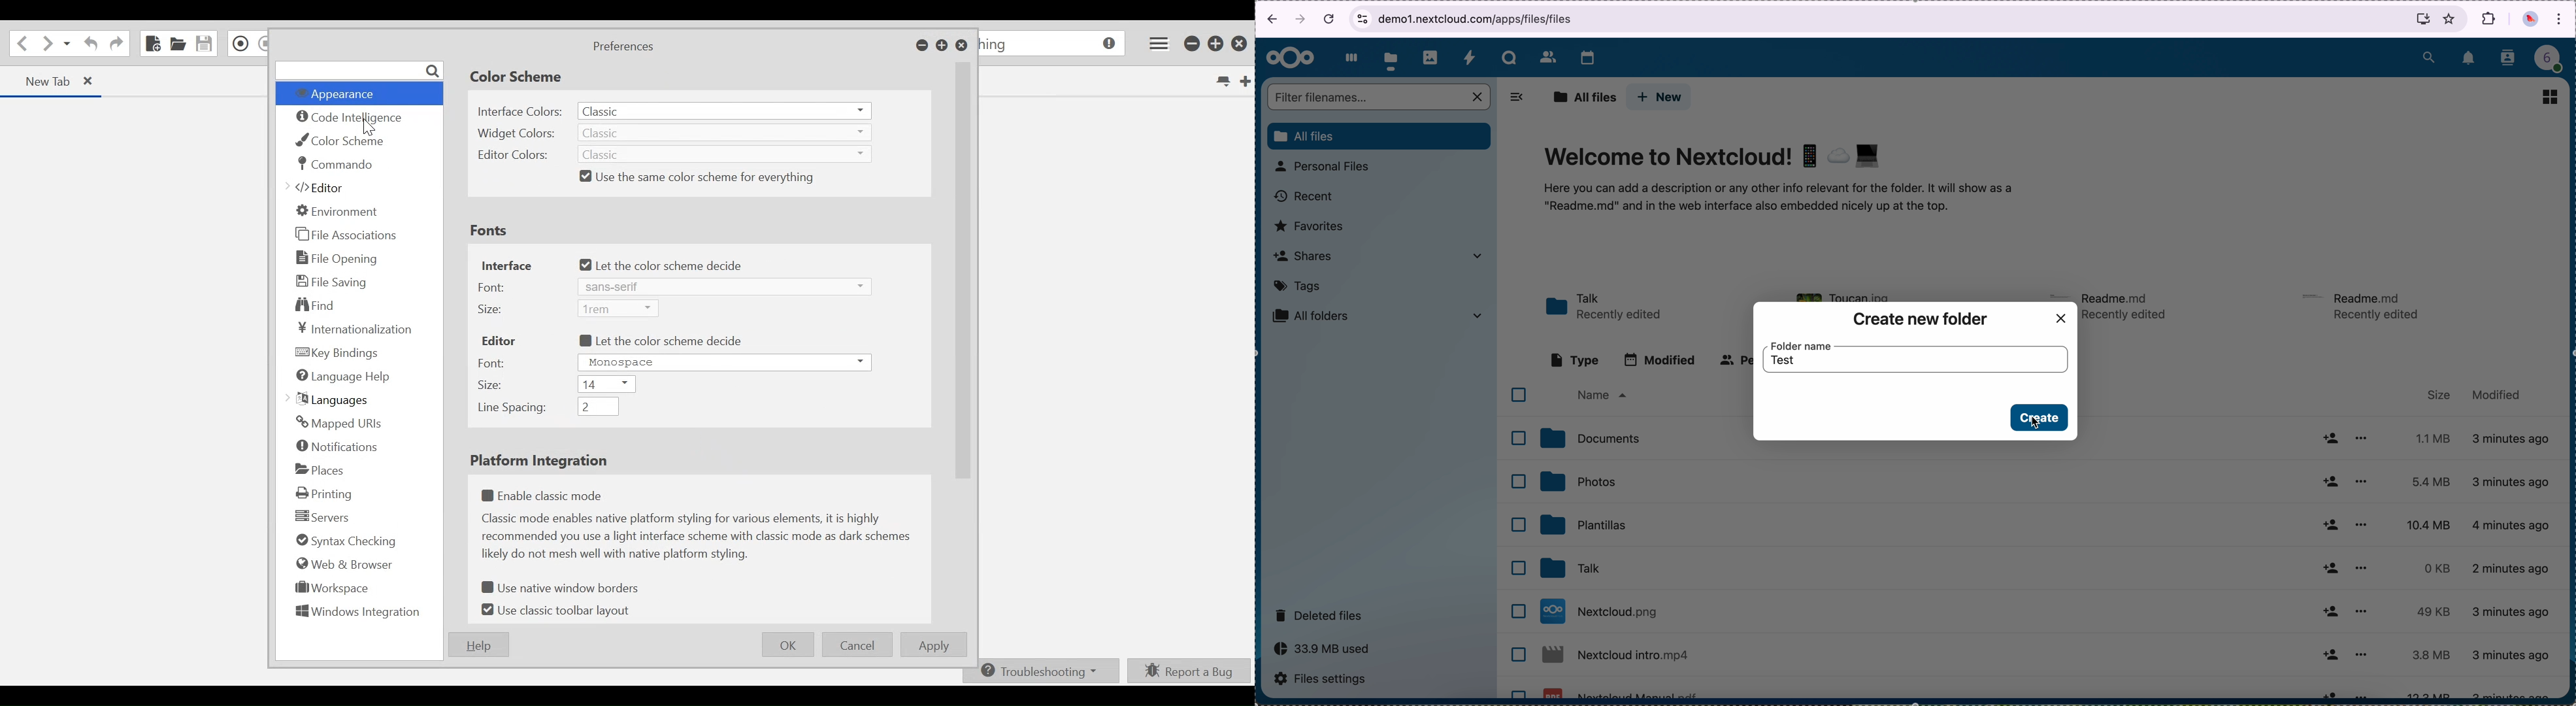  What do you see at coordinates (2513, 572) in the screenshot?
I see `4 minutes ago` at bounding box center [2513, 572].